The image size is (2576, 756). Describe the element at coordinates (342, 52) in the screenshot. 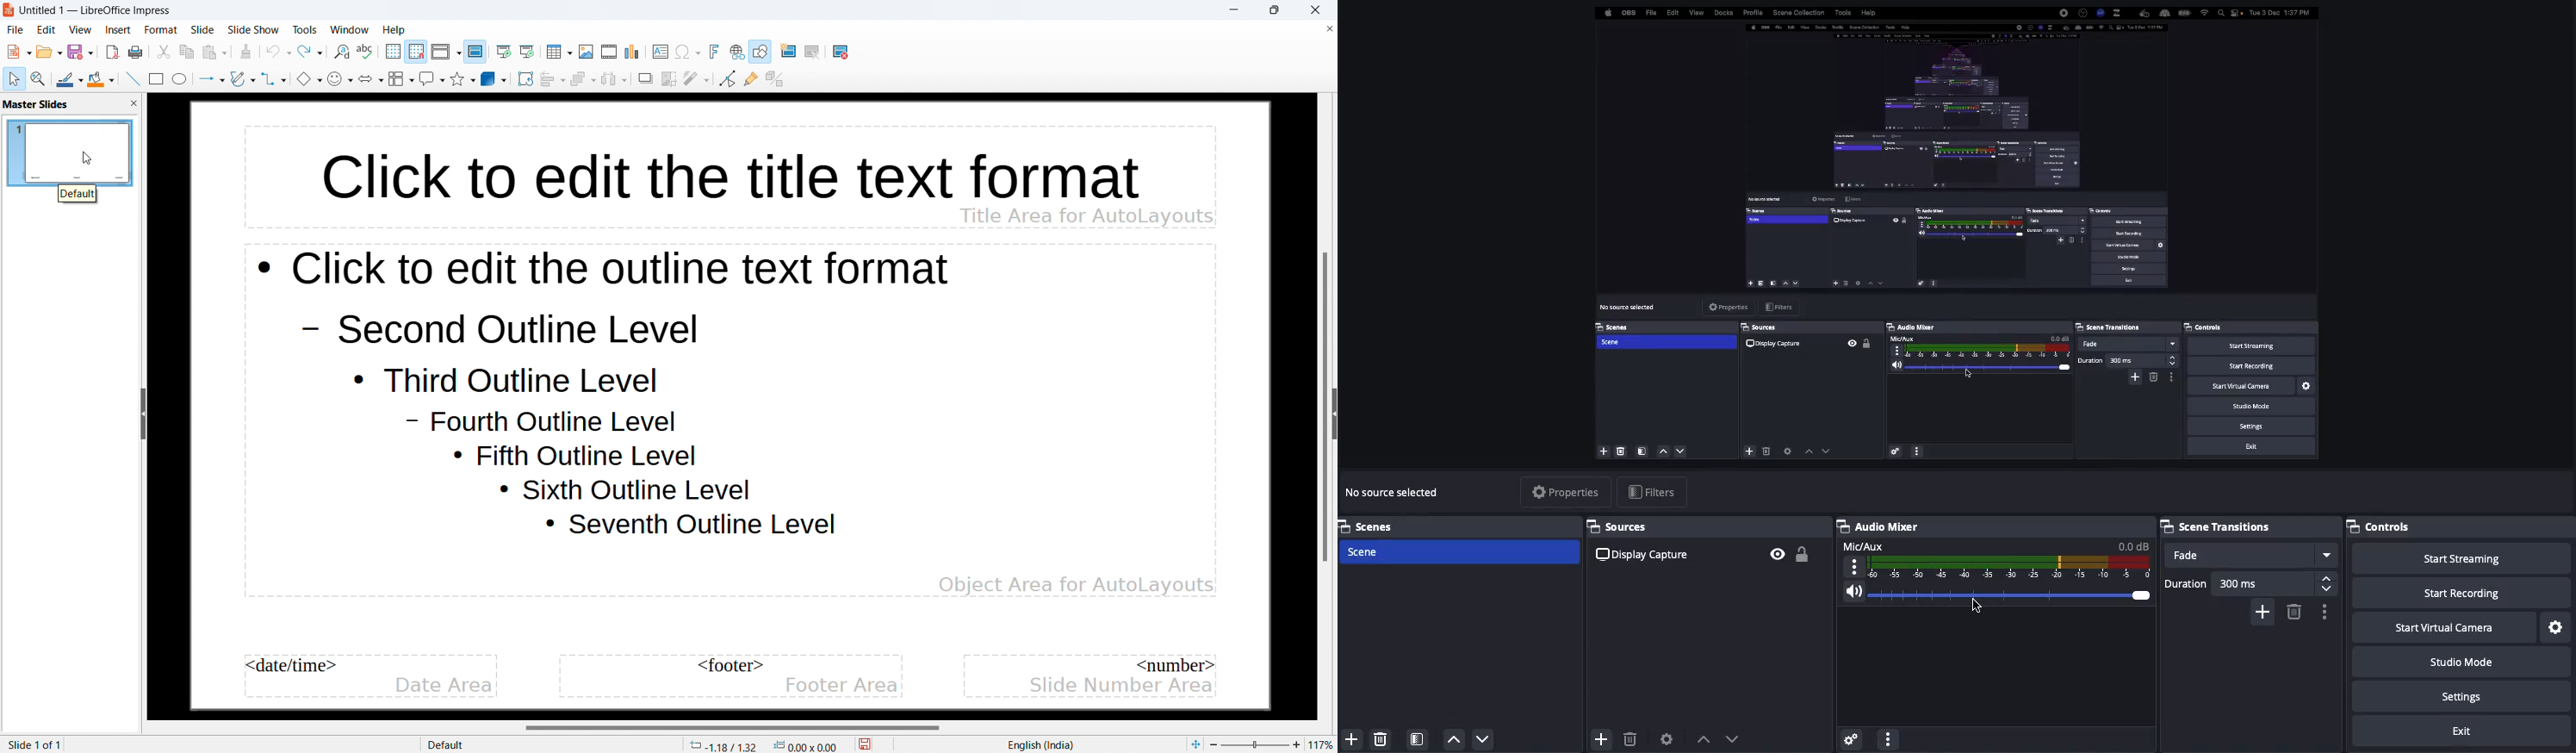

I see `find and replace` at that location.